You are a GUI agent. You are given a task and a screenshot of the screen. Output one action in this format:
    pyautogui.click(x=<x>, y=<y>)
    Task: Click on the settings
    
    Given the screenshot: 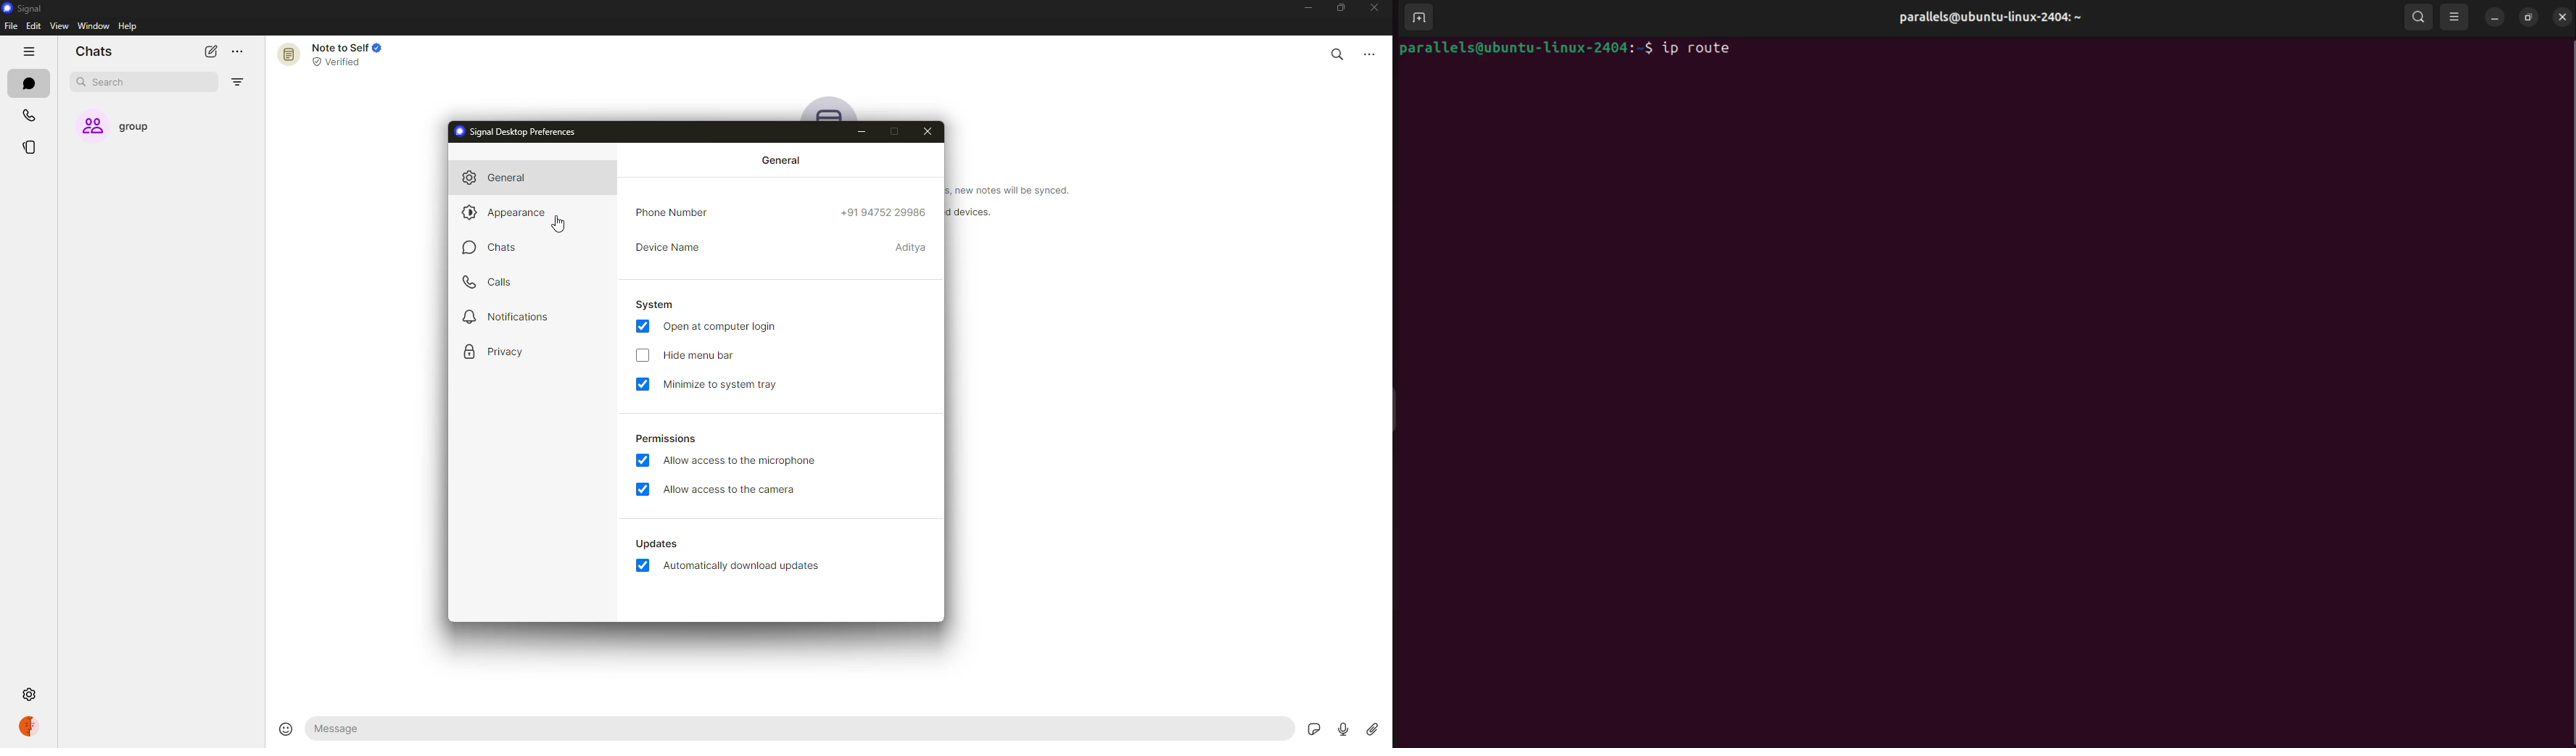 What is the action you would take?
    pyautogui.click(x=28, y=694)
    